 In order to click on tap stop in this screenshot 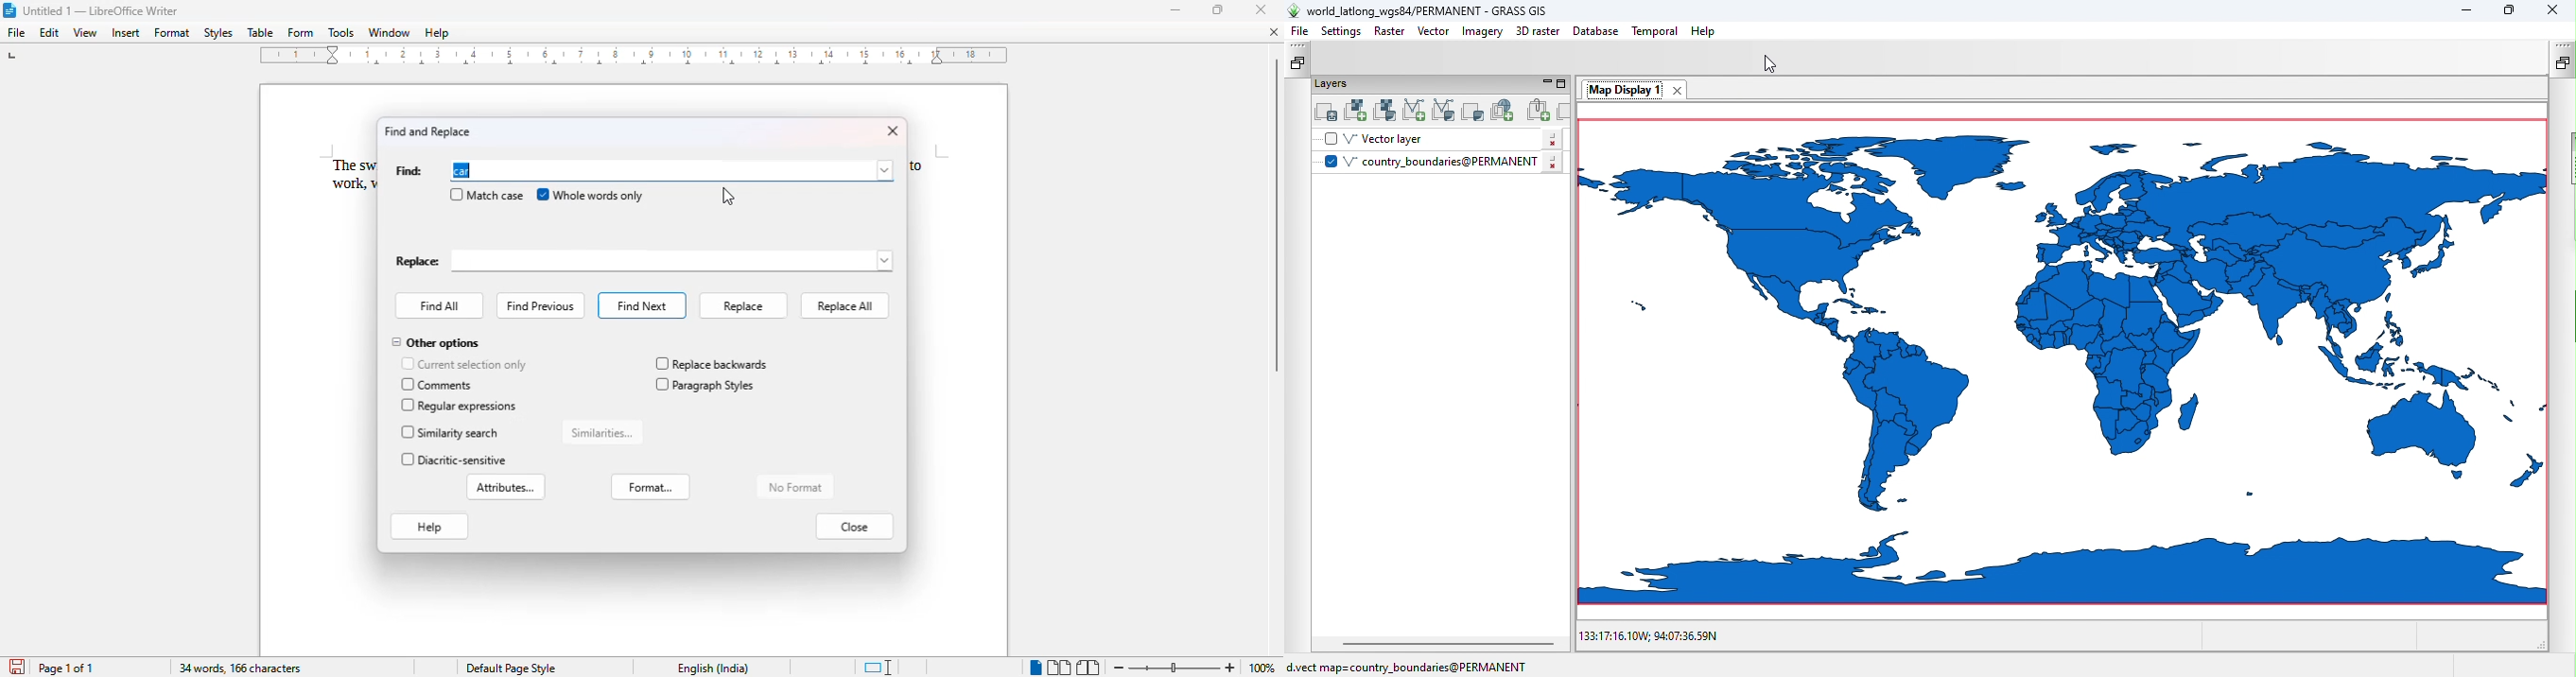, I will do `click(13, 58)`.